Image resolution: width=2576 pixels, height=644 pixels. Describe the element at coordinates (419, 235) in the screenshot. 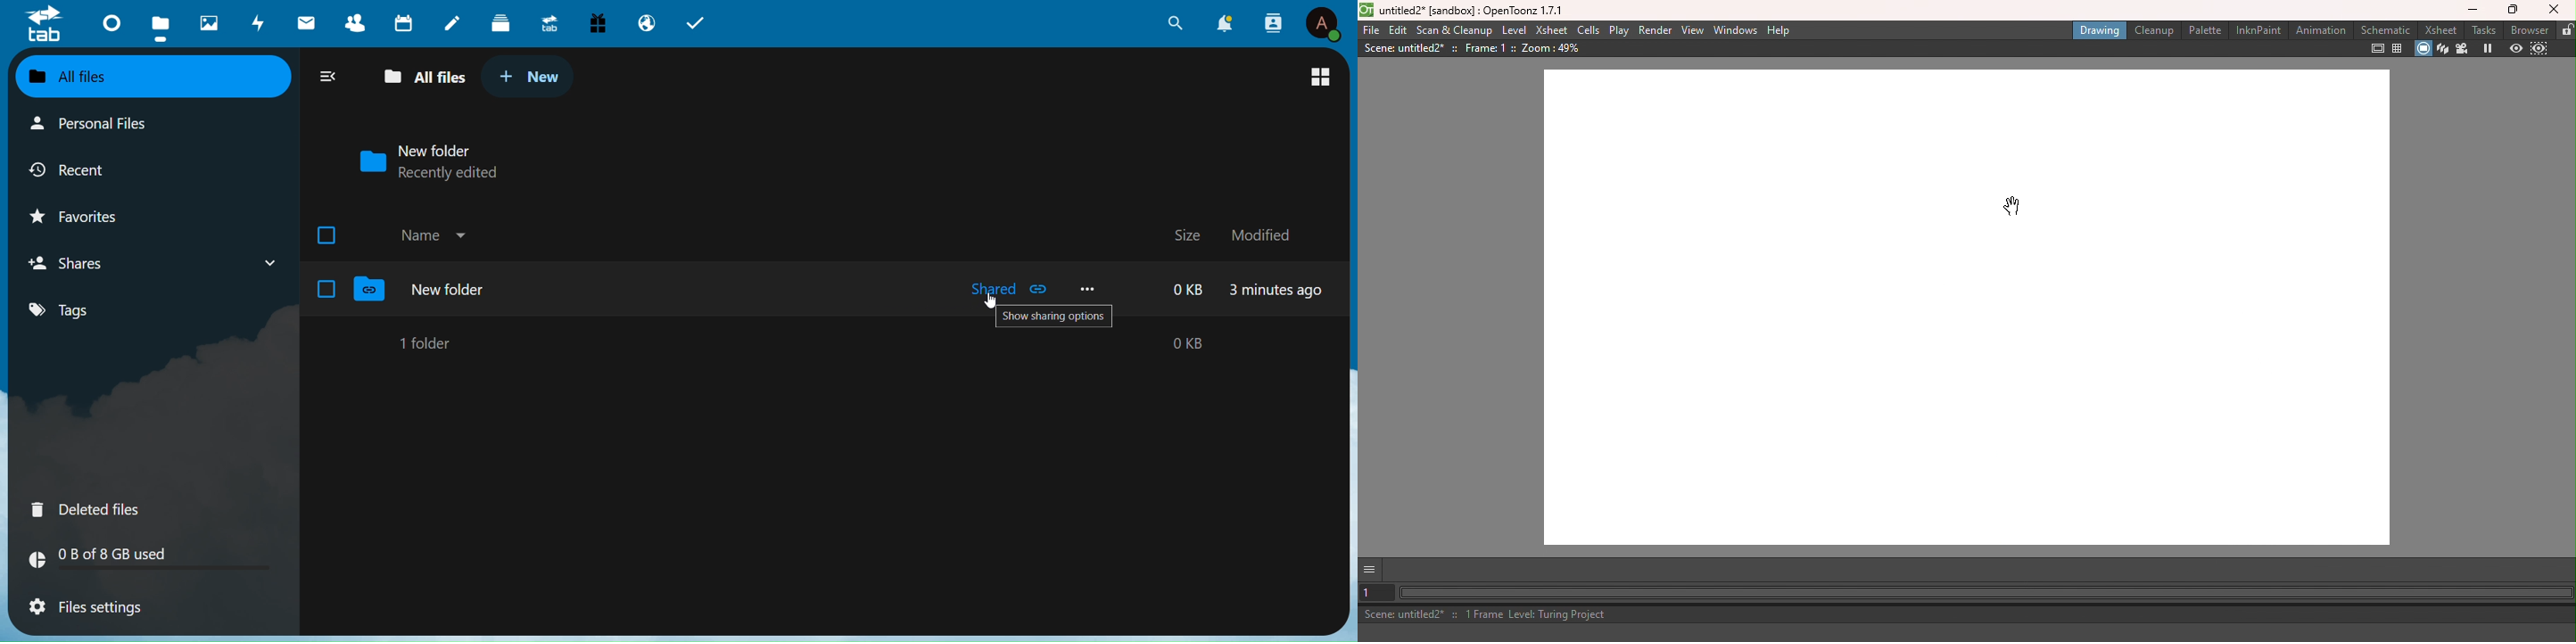

I see `Name` at that location.